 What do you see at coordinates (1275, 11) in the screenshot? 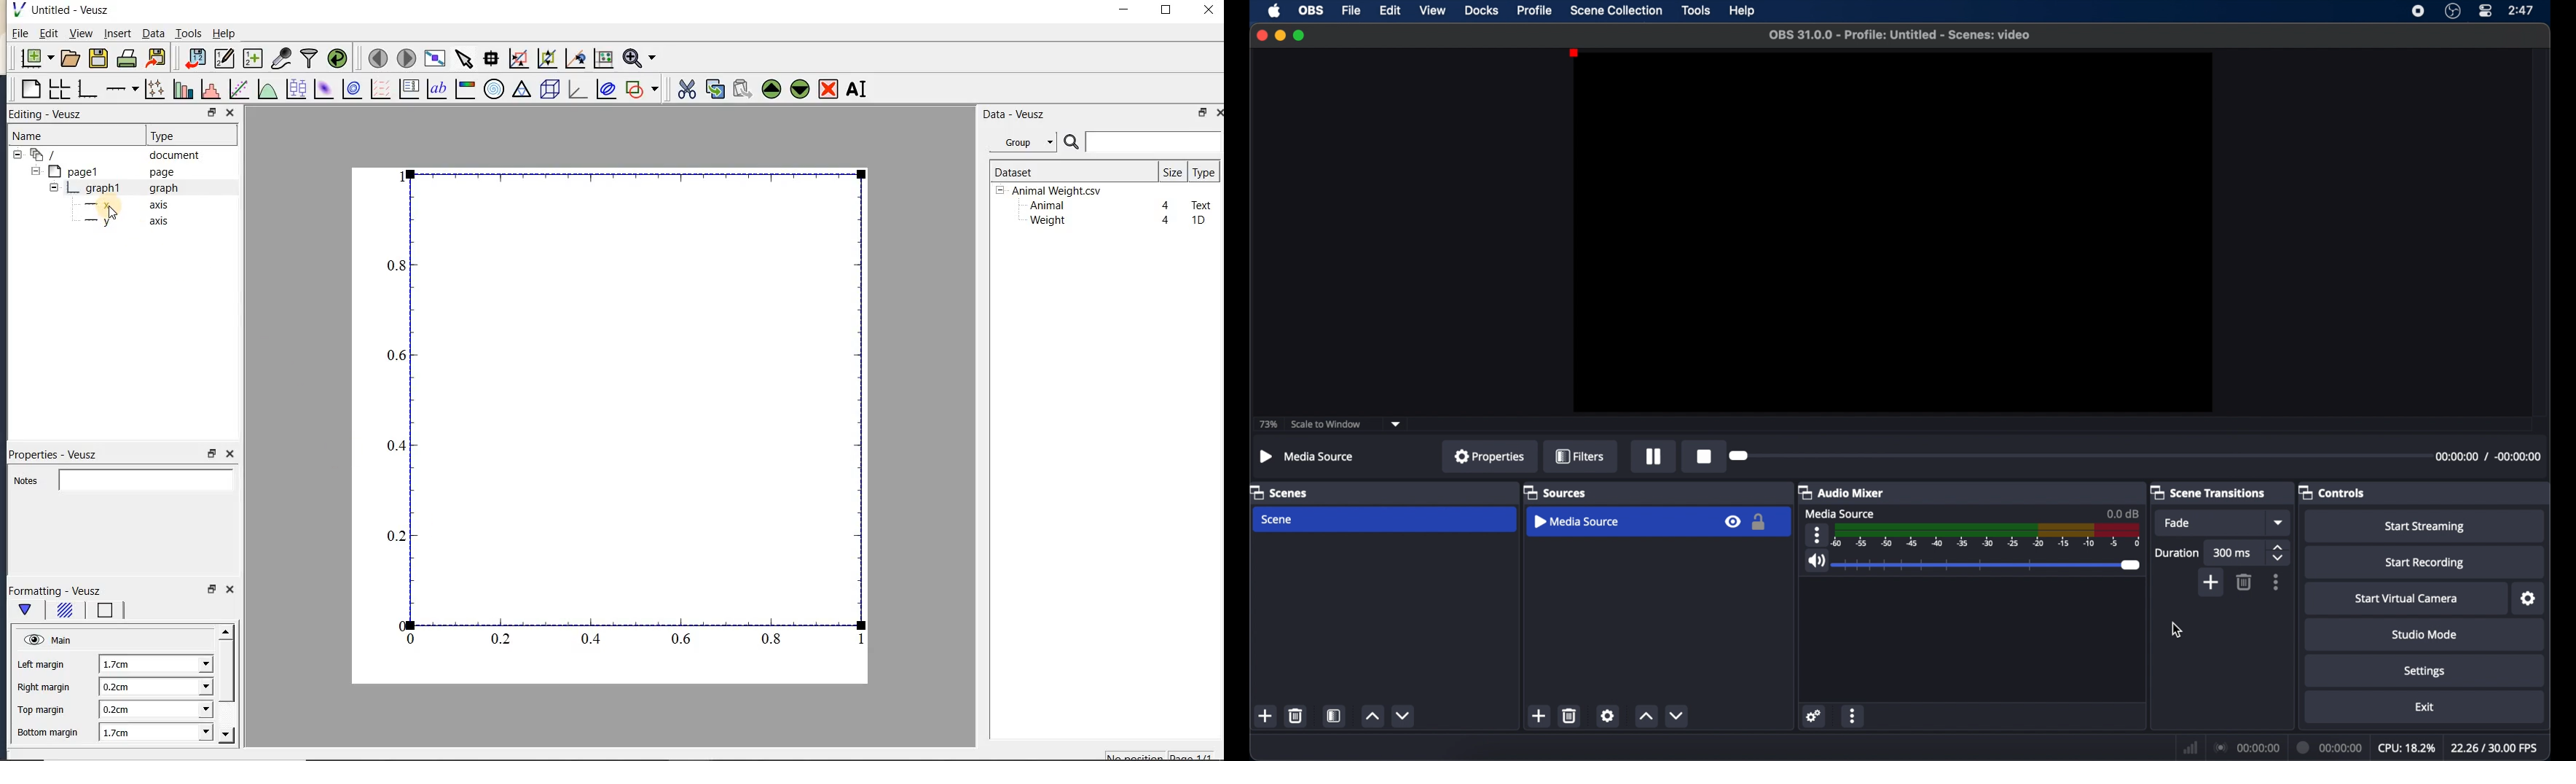
I see `apple icon` at bounding box center [1275, 11].